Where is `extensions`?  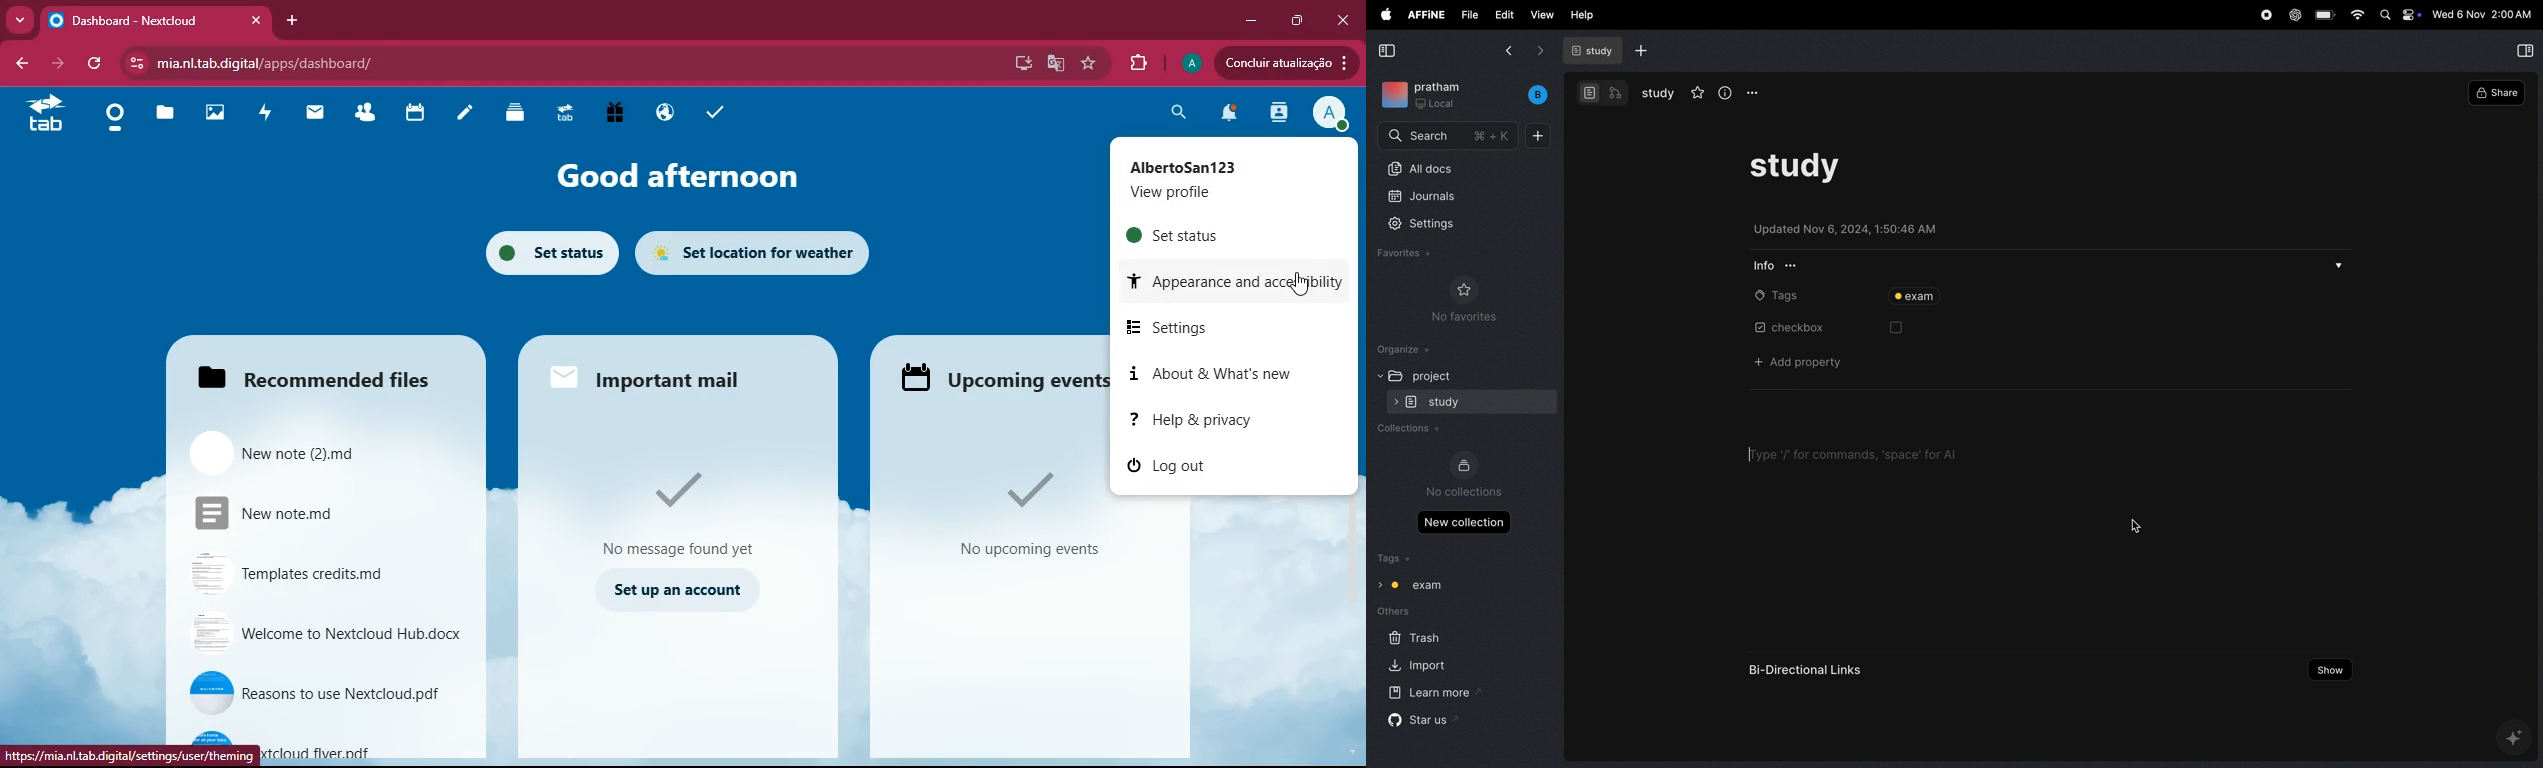
extensions is located at coordinates (1141, 64).